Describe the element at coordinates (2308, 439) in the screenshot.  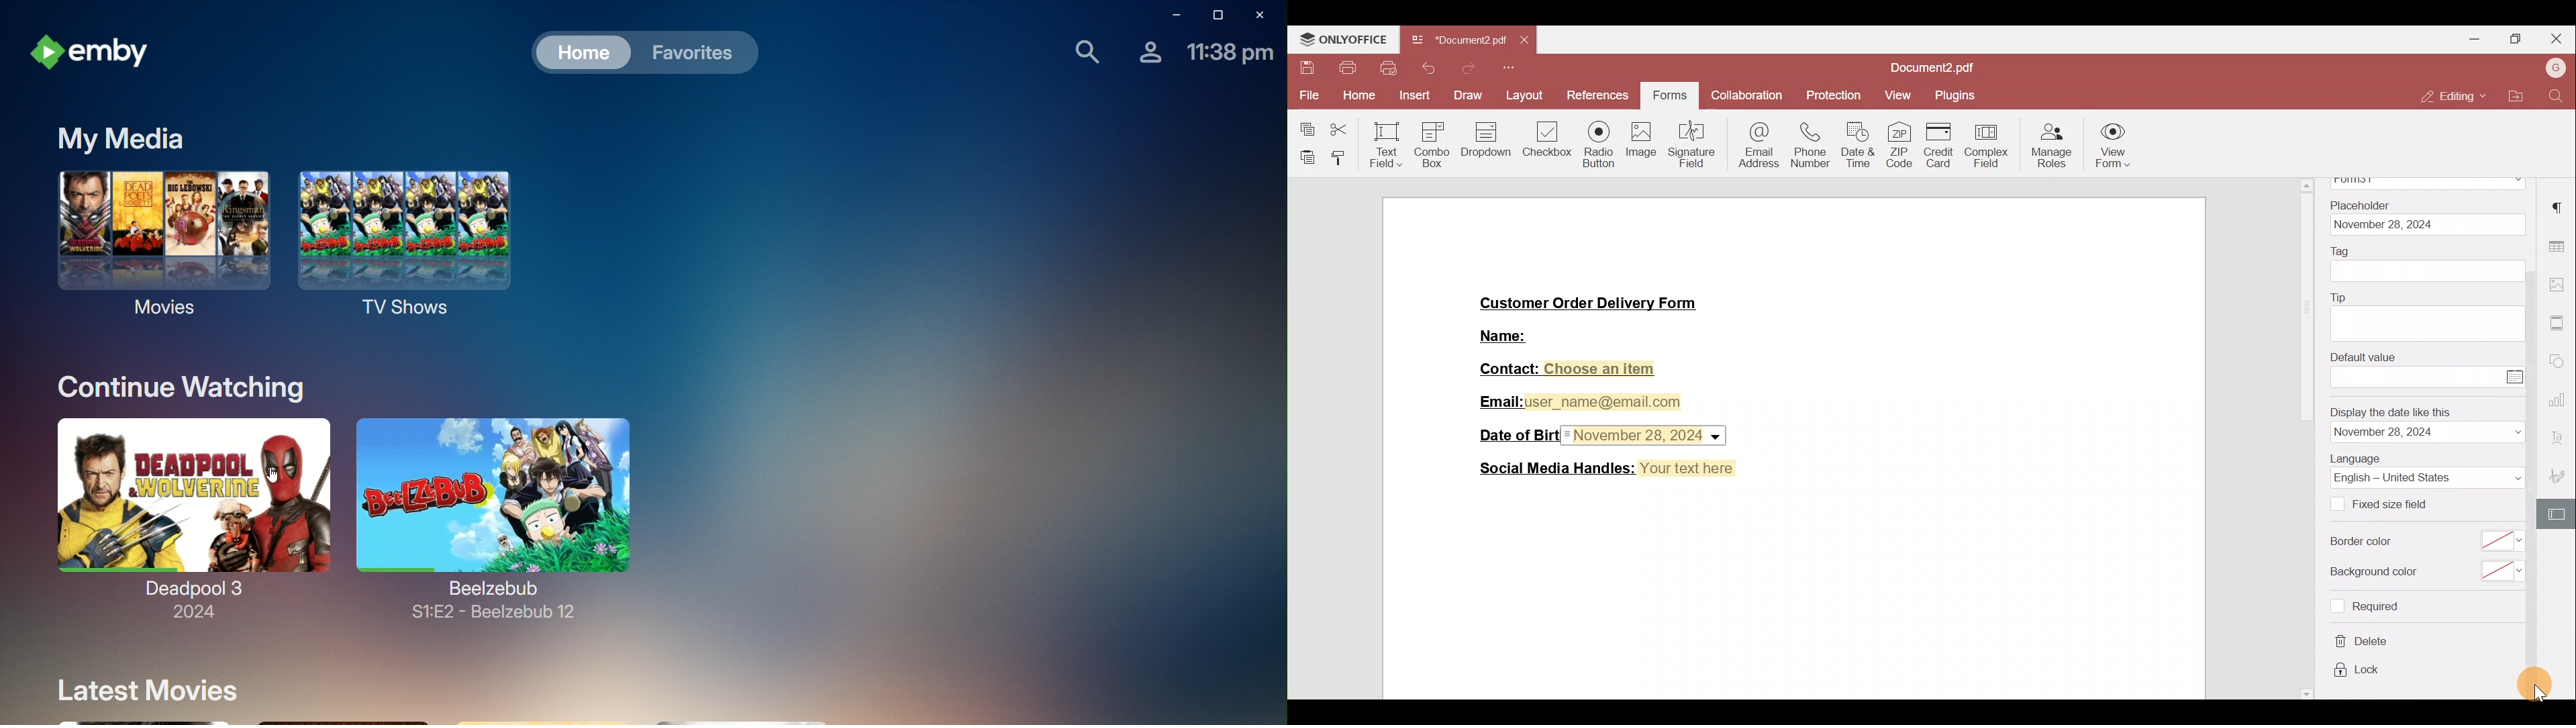
I see `scrollbar` at that location.